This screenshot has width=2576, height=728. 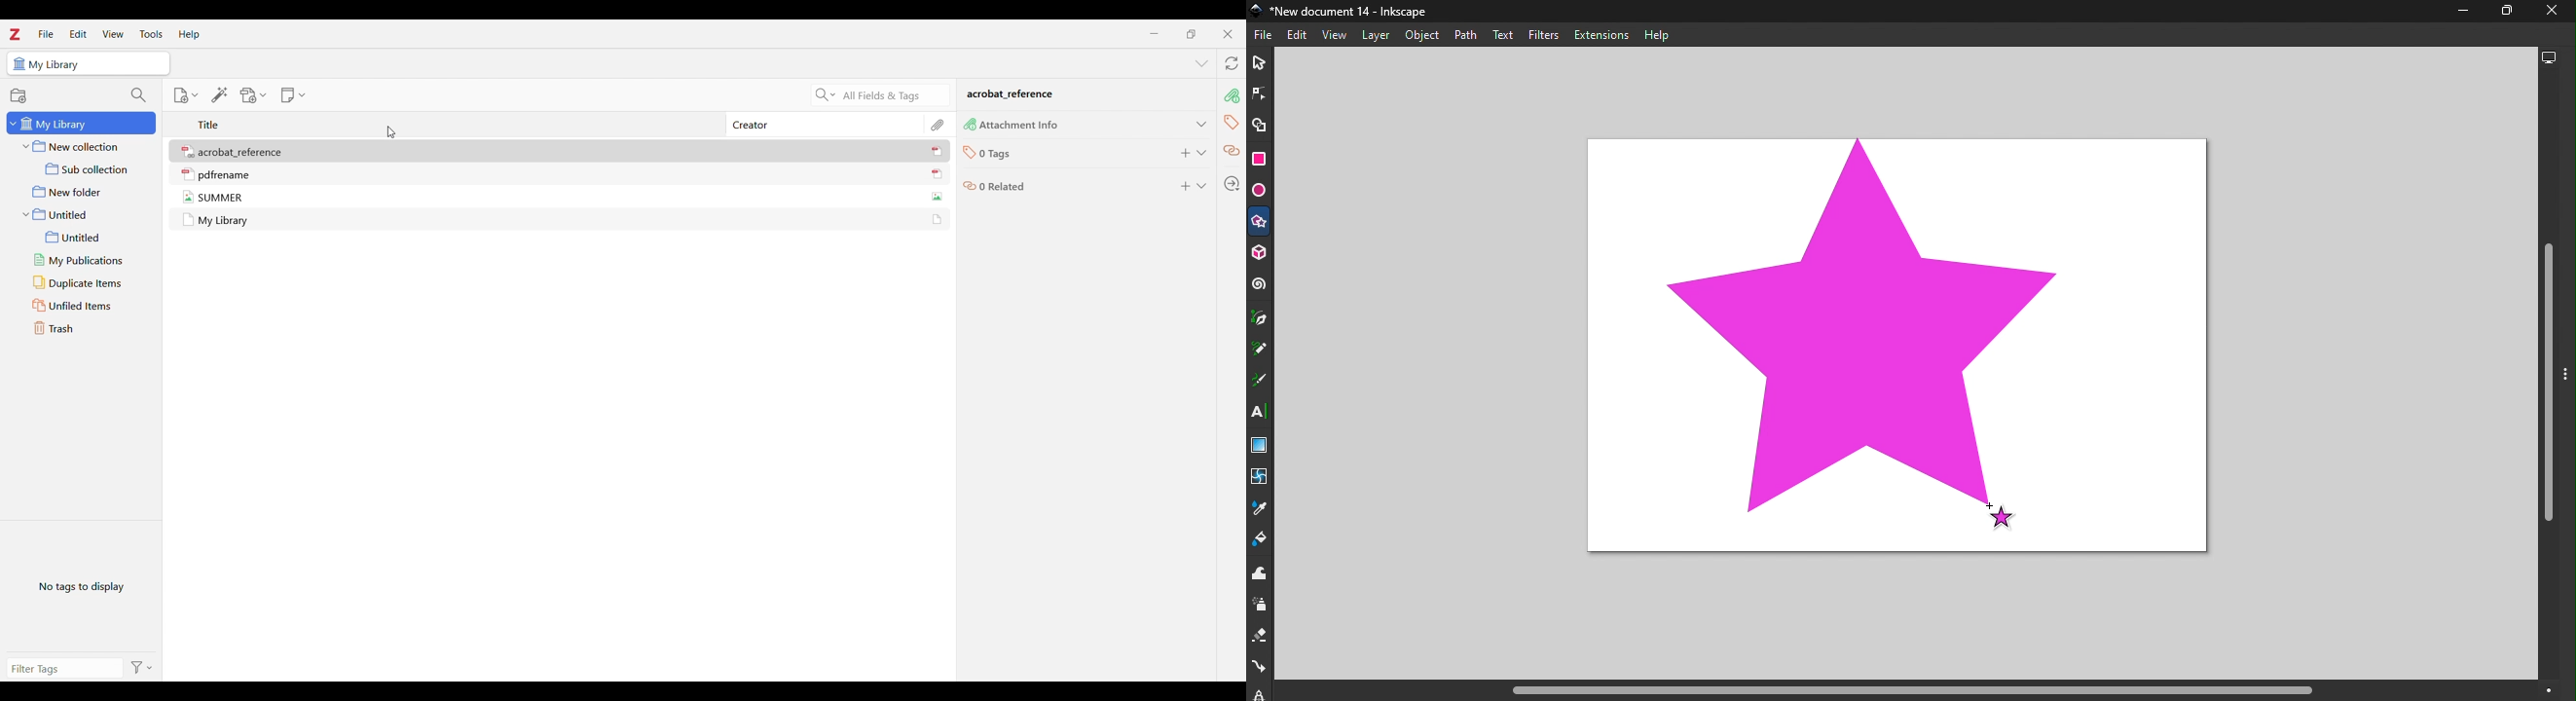 What do you see at coordinates (936, 219) in the screenshot?
I see `icon` at bounding box center [936, 219].